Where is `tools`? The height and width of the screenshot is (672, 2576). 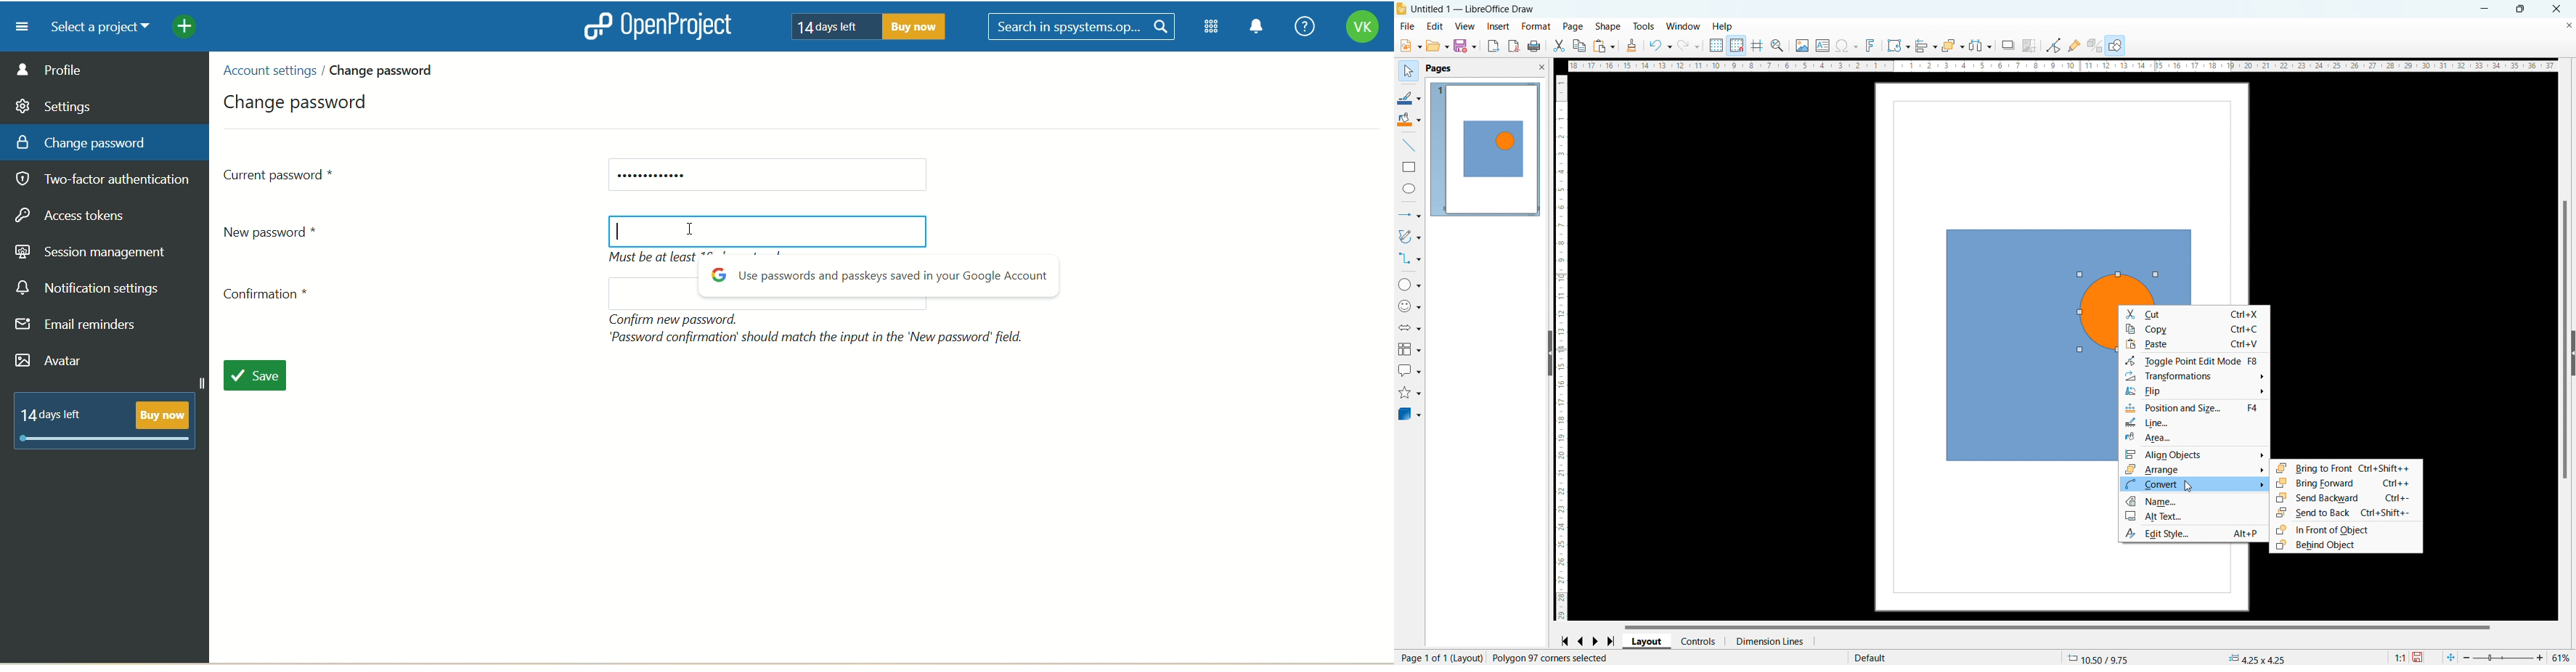 tools is located at coordinates (1644, 26).